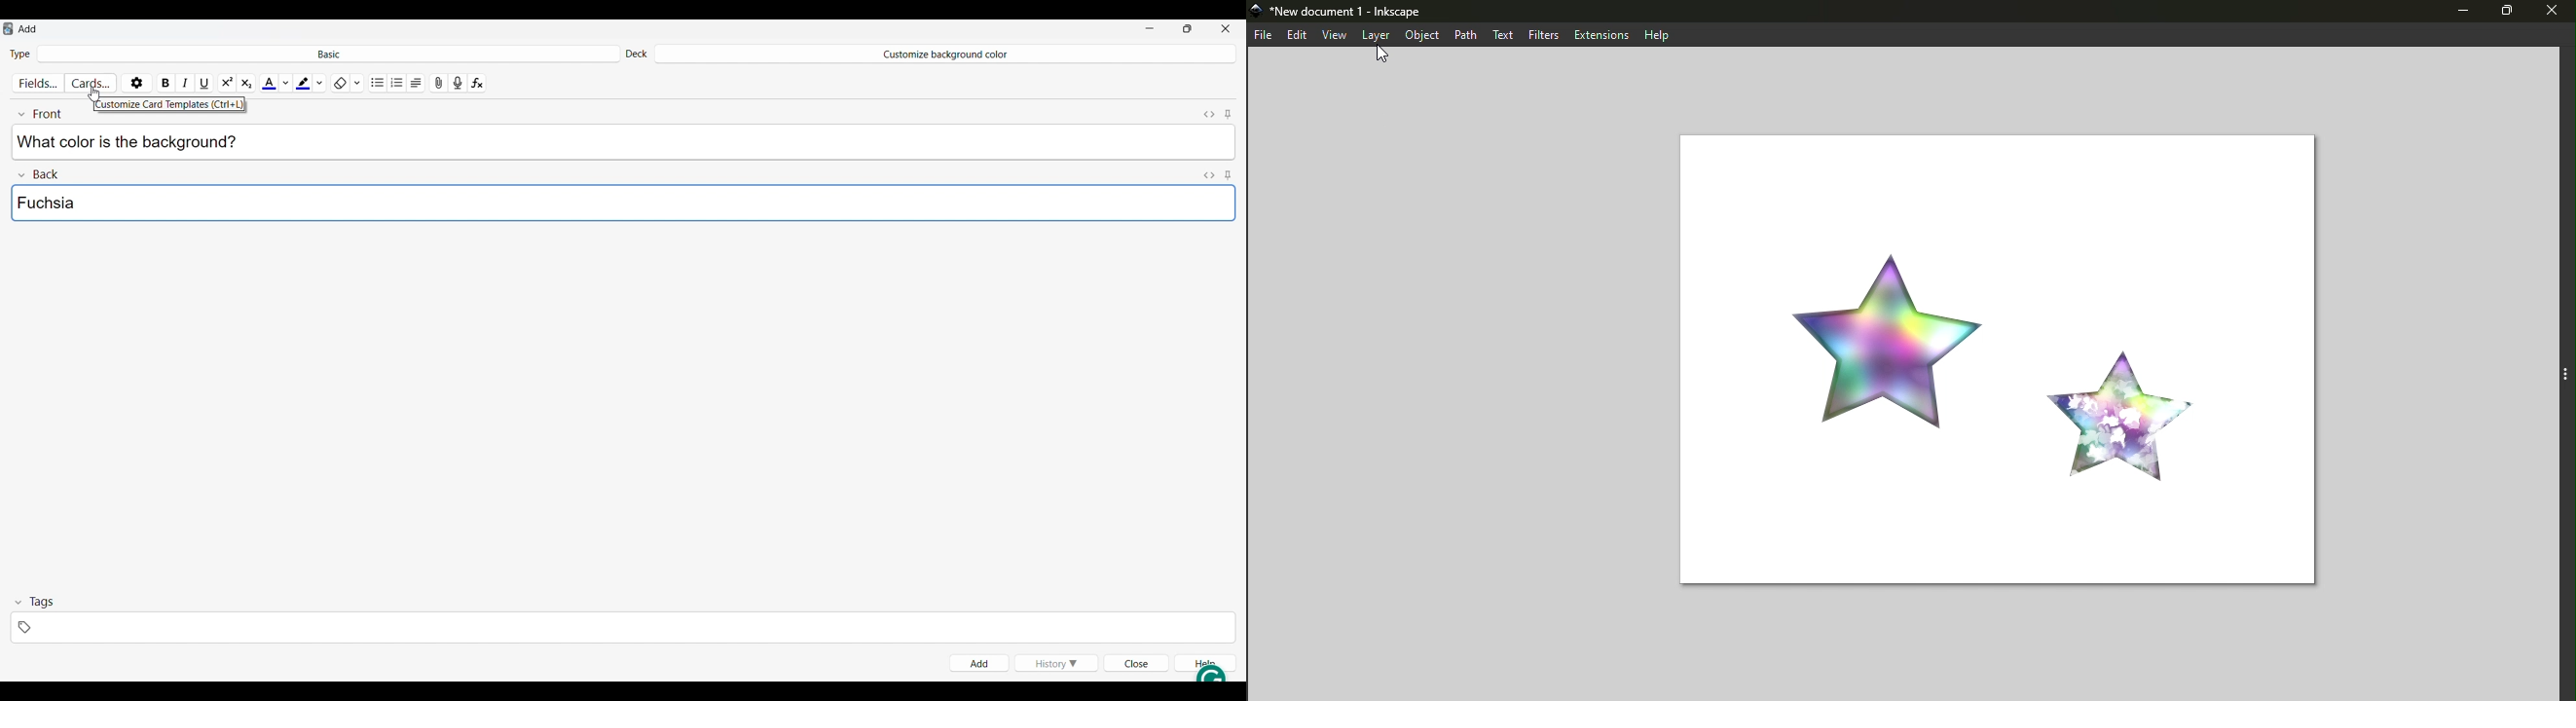  Describe the element at coordinates (268, 81) in the screenshot. I see `Selected text color` at that location.